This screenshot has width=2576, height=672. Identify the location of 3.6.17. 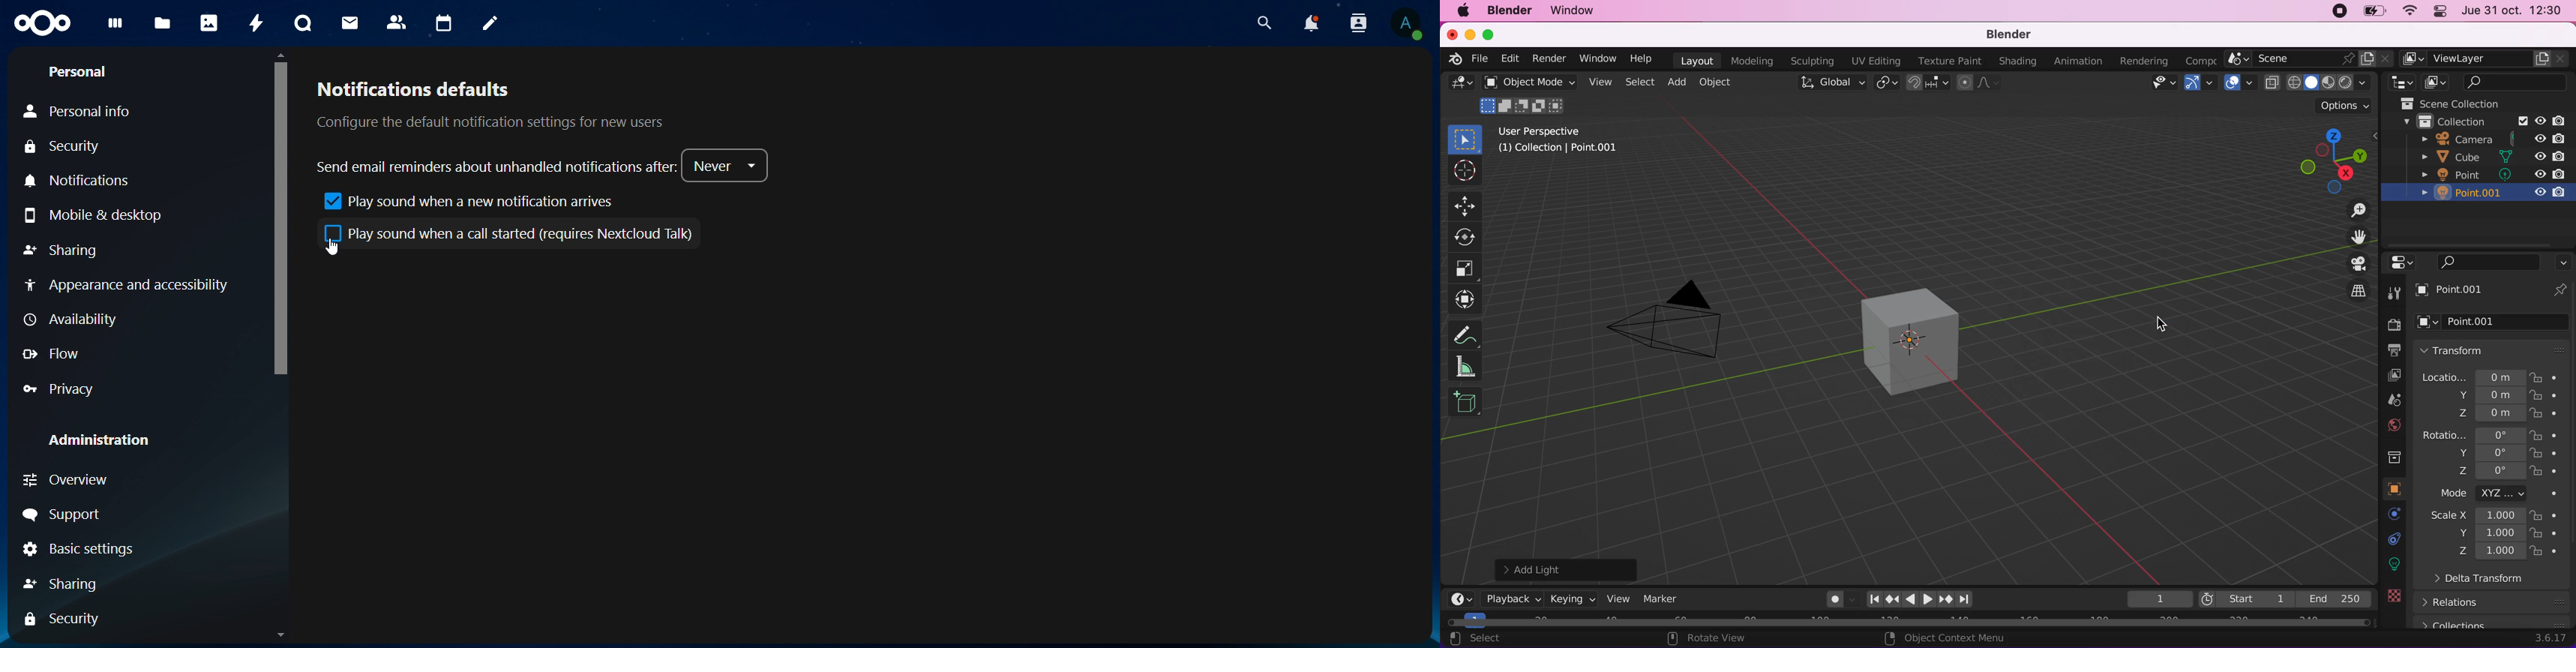
(2552, 638).